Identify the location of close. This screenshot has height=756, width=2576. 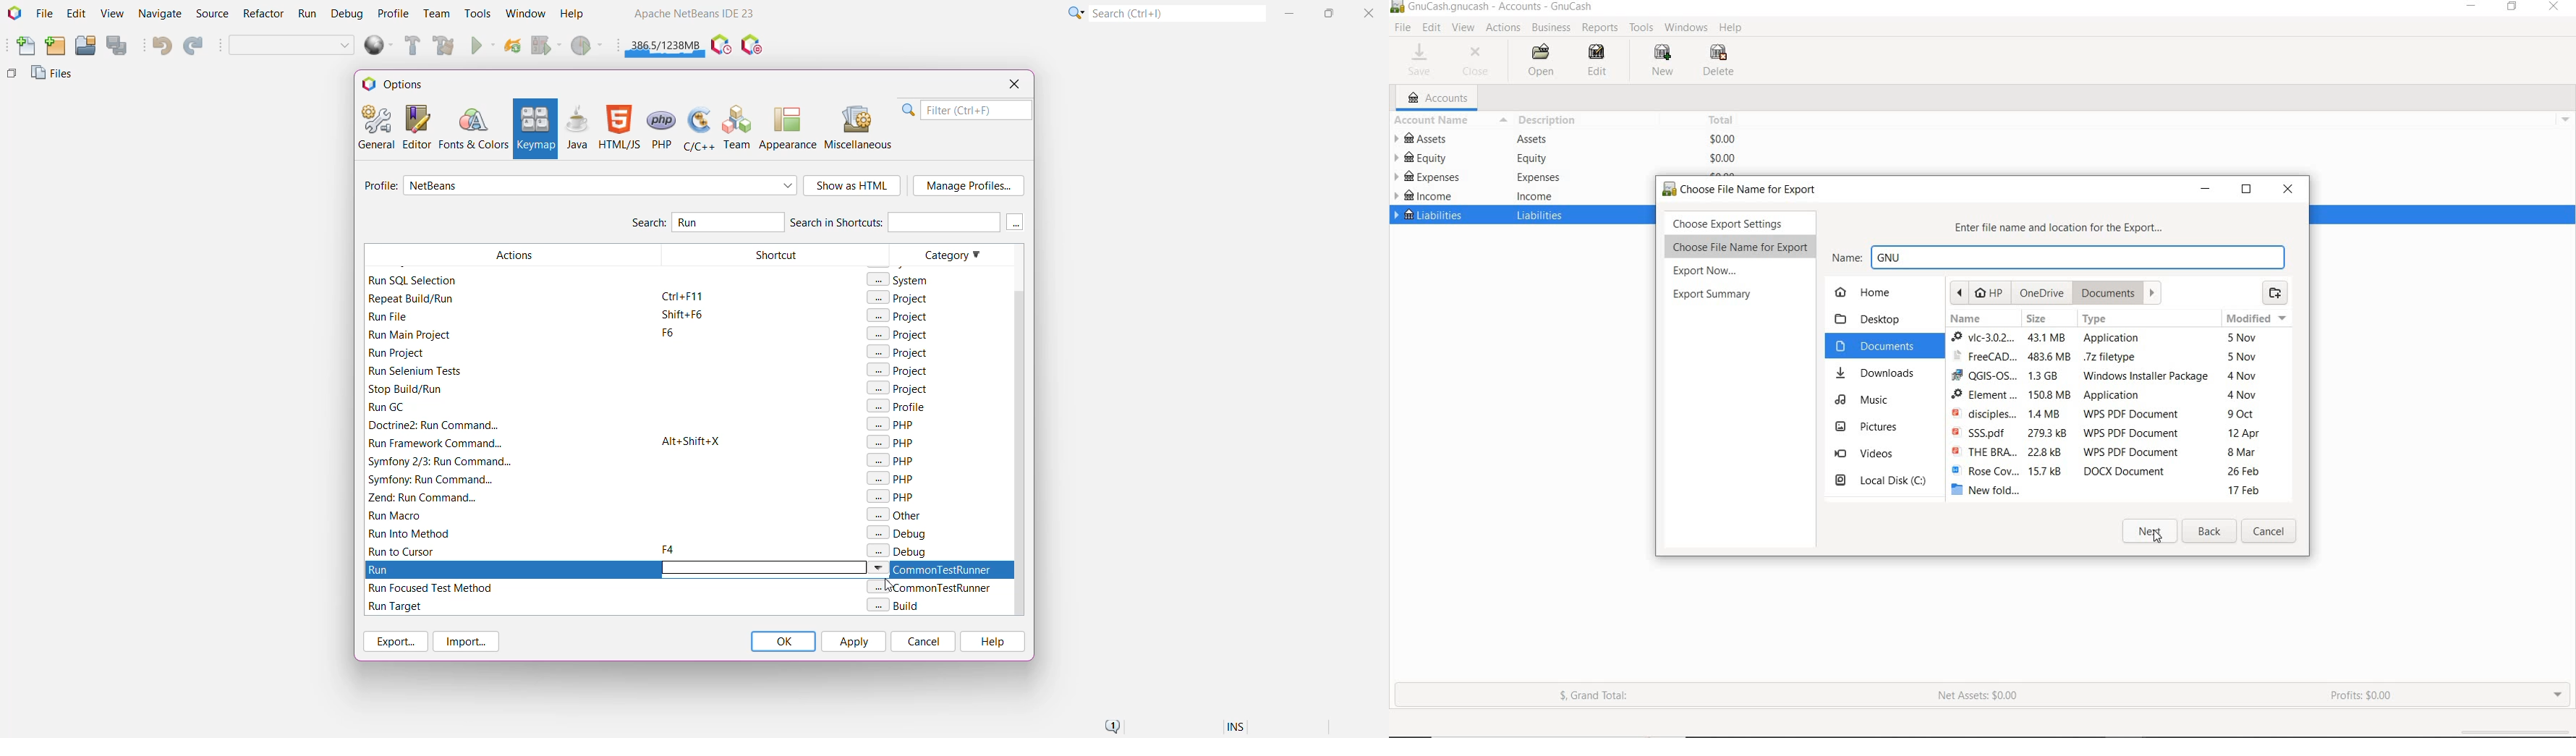
(2282, 187).